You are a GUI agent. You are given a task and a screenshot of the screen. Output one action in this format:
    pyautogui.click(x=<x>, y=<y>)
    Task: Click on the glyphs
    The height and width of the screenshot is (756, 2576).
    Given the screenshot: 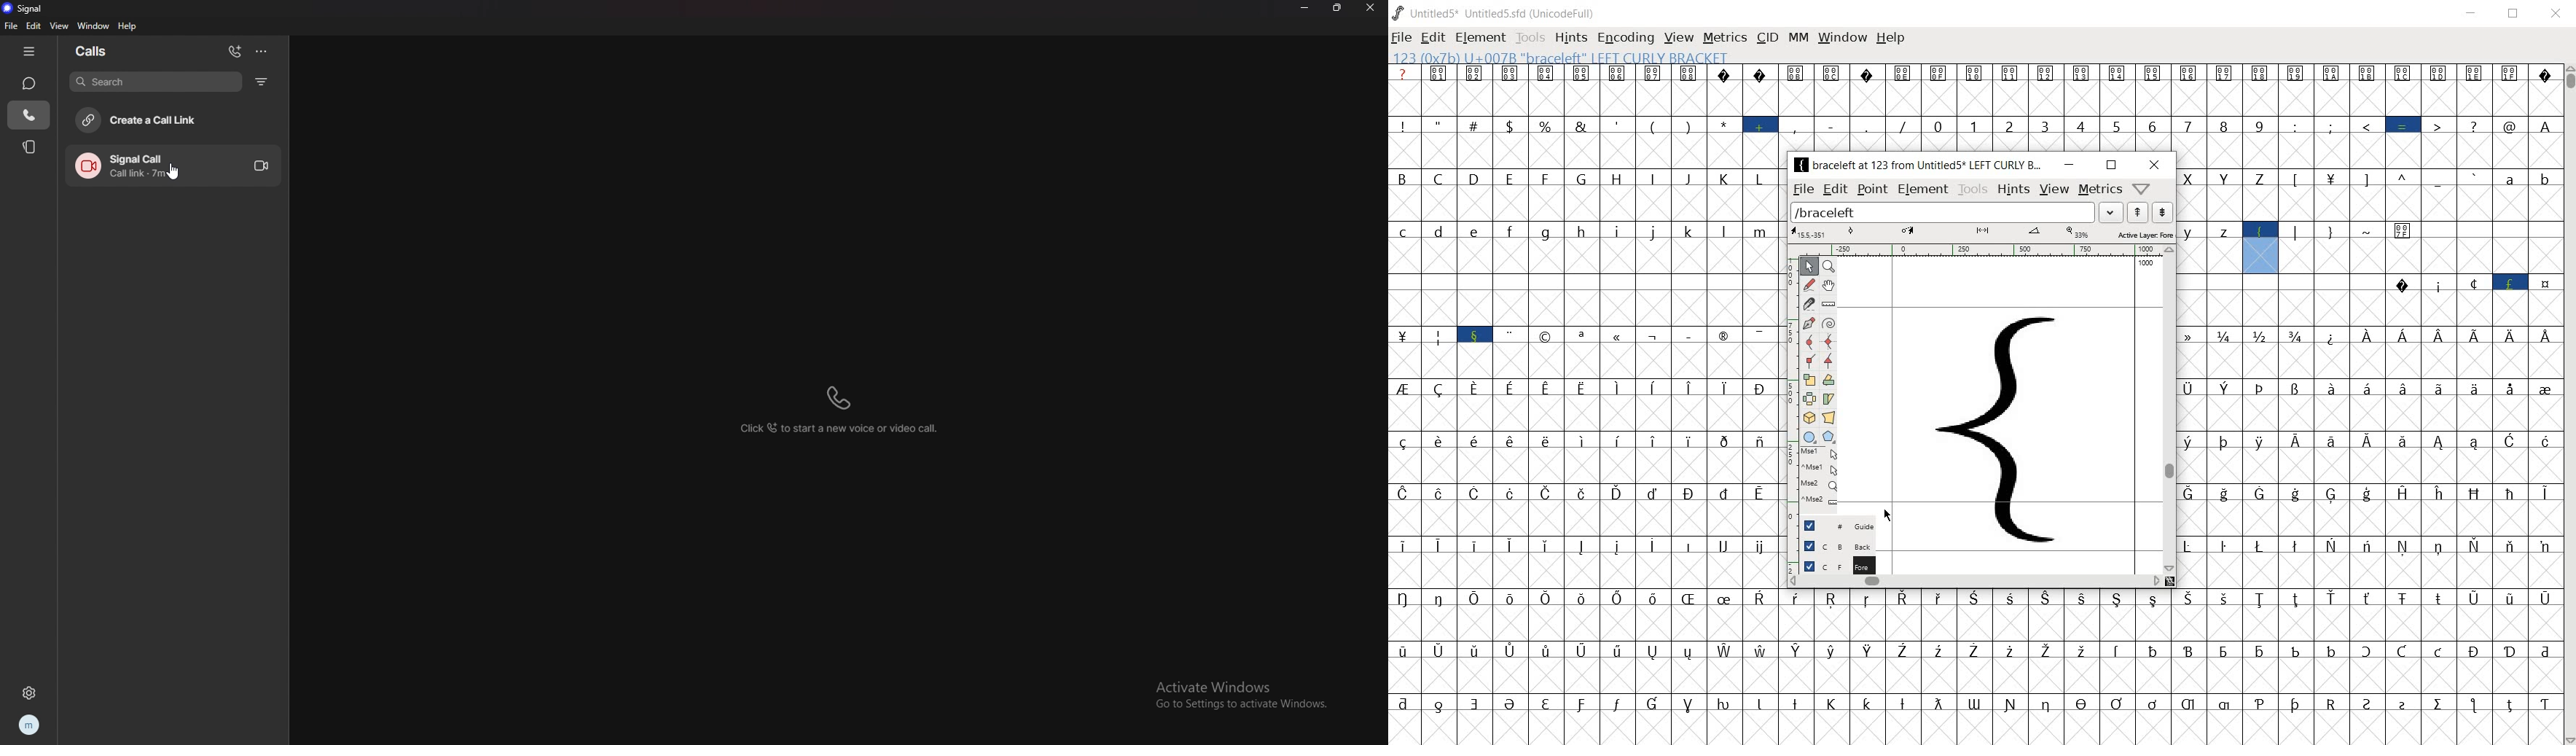 What is the action you would take?
    pyautogui.click(x=1584, y=405)
    